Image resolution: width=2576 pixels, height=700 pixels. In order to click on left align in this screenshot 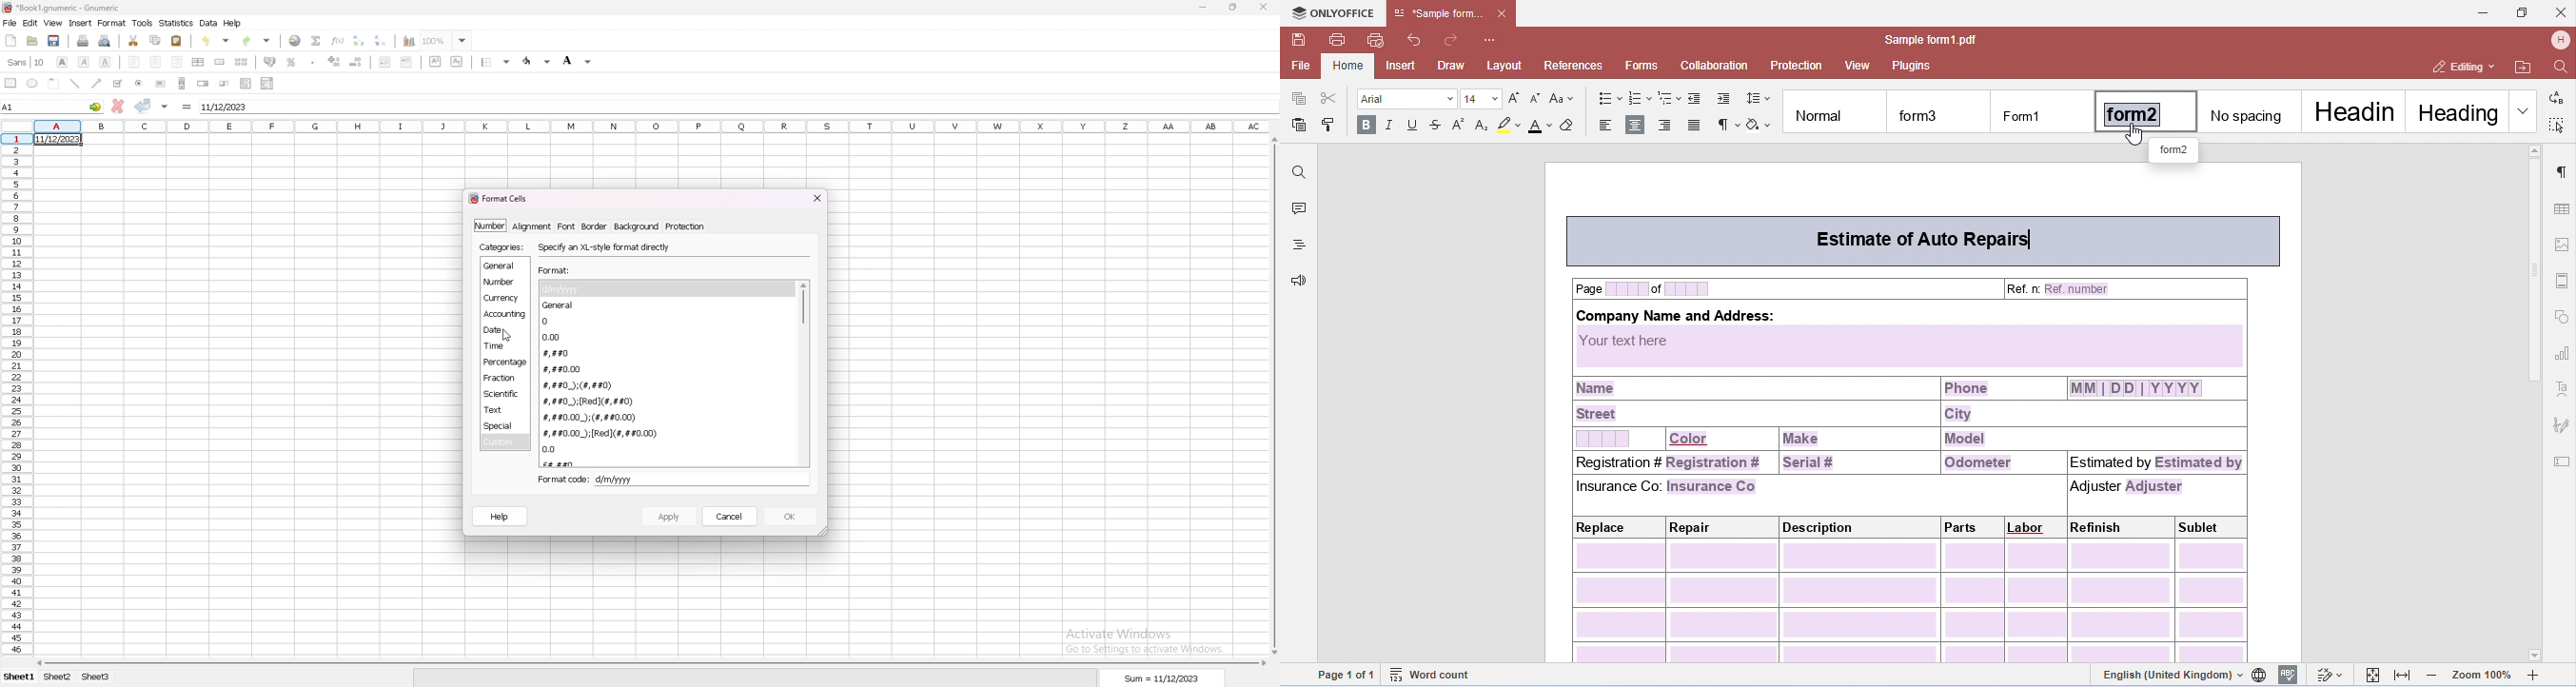, I will do `click(134, 61)`.